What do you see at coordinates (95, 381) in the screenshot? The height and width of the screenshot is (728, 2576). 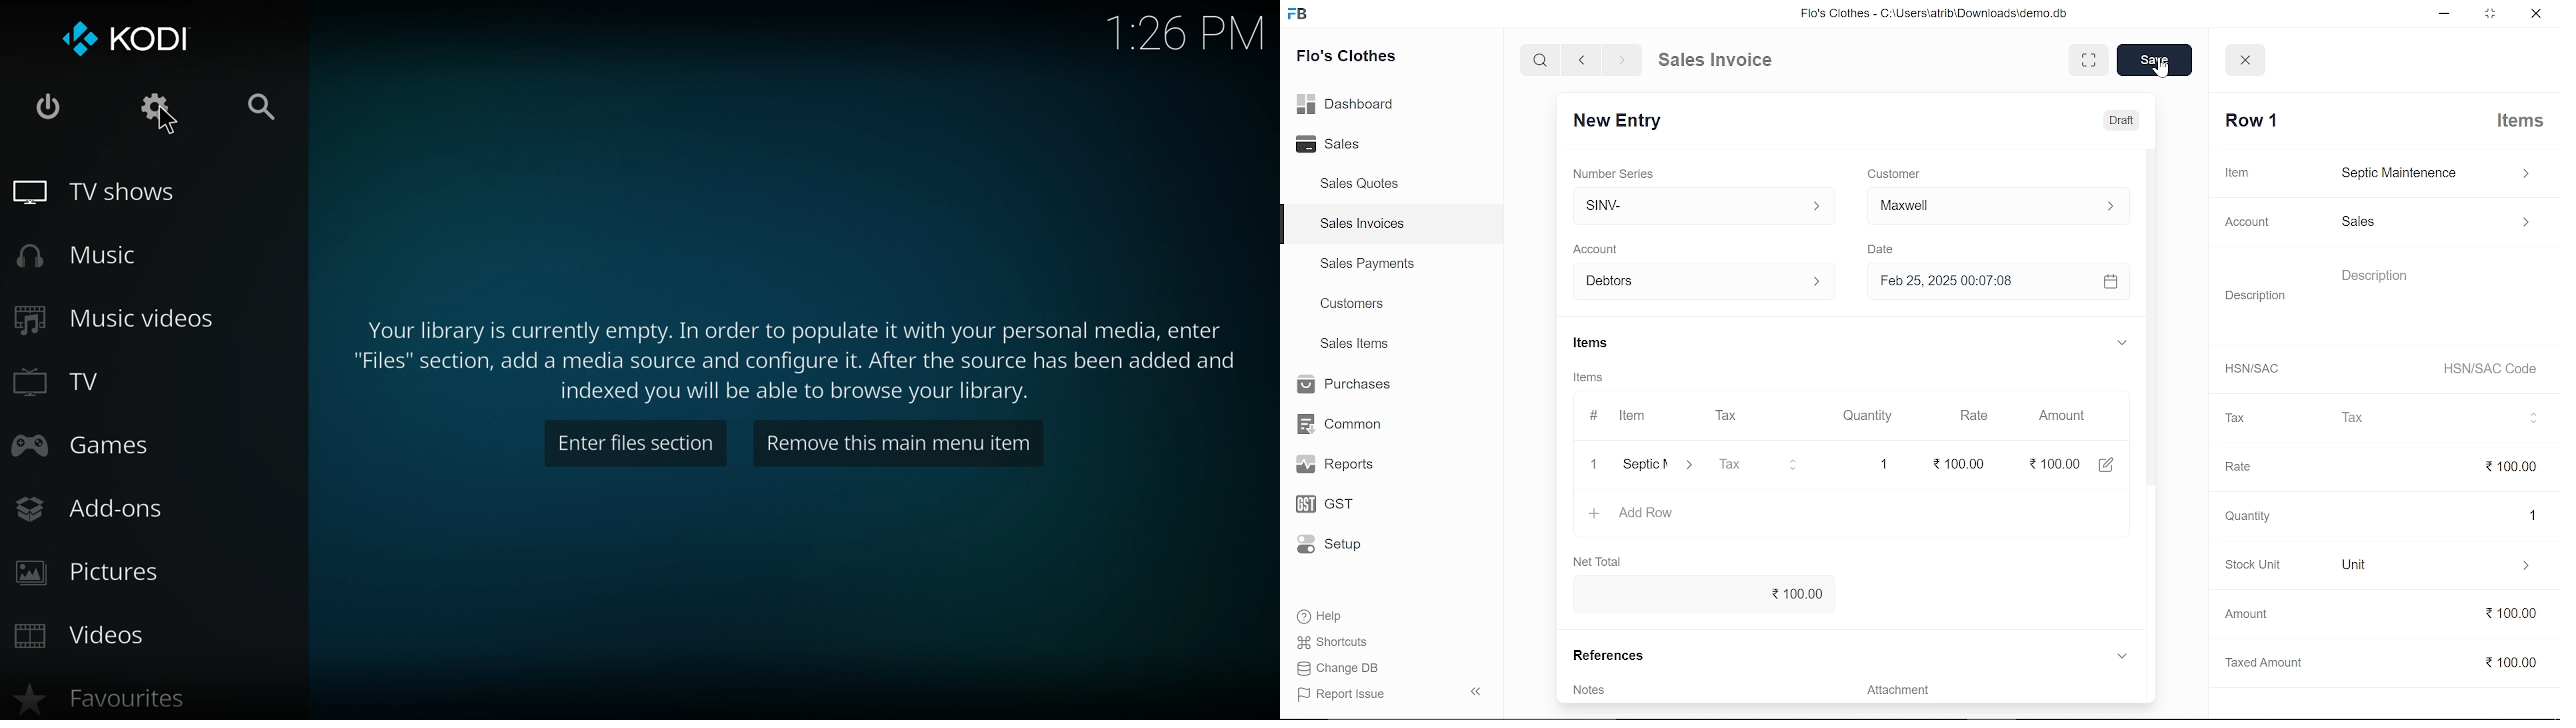 I see `tv` at bounding box center [95, 381].